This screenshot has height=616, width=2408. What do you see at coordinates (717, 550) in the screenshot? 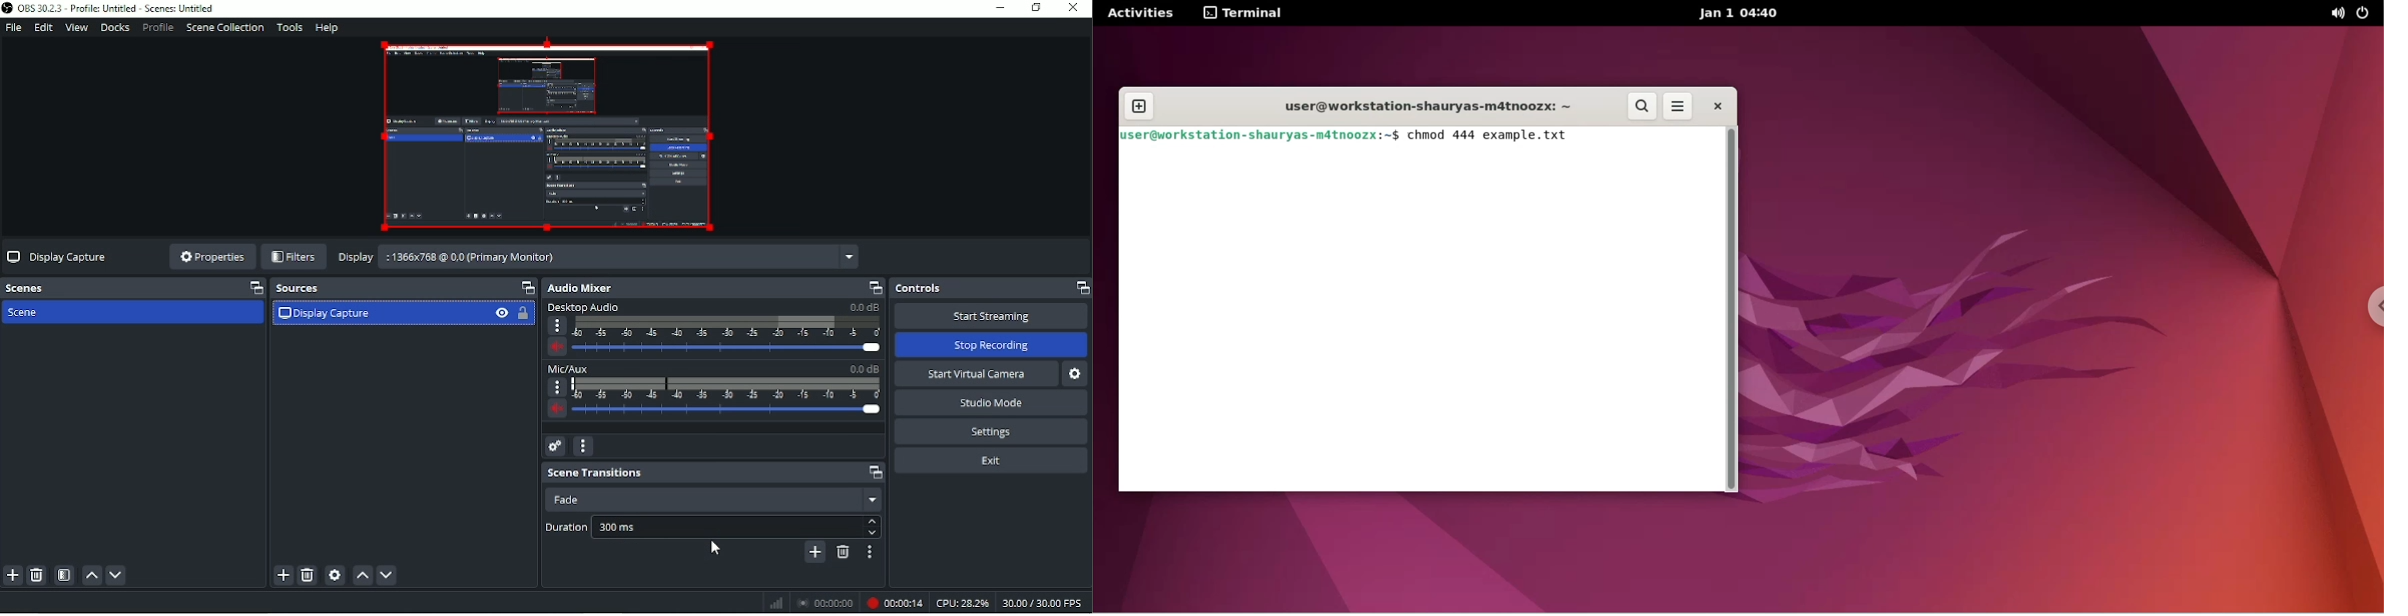
I see `Cursor` at bounding box center [717, 550].